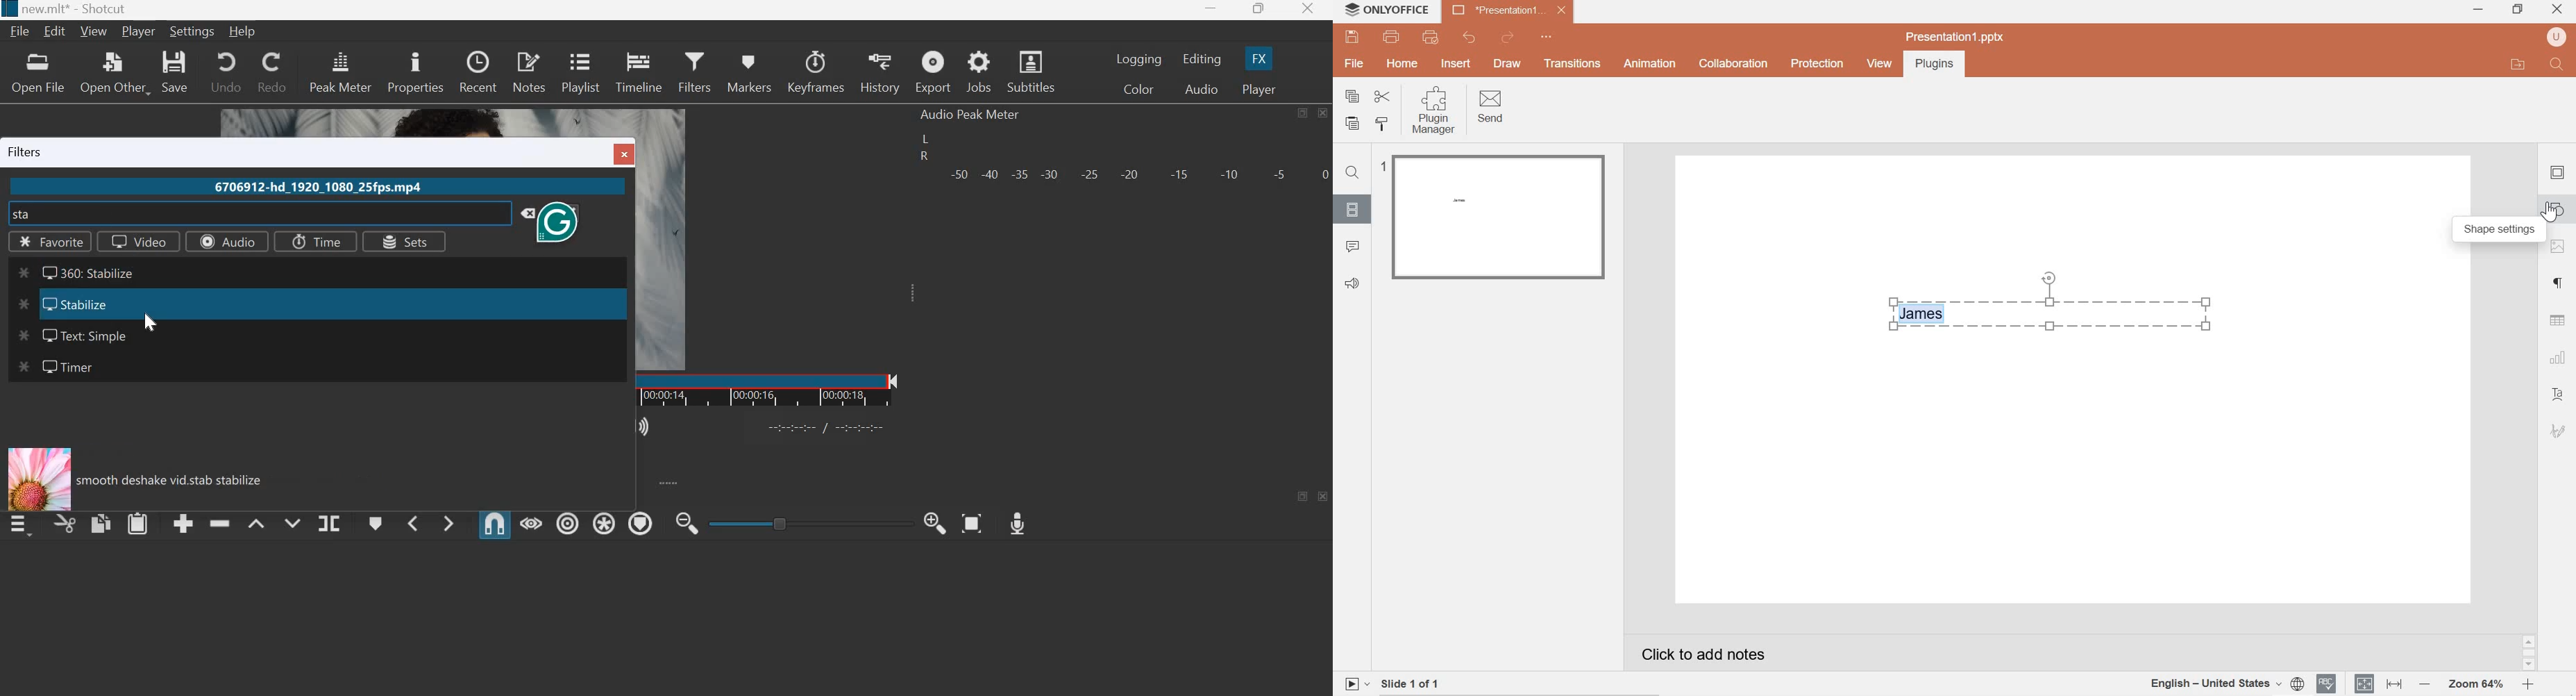 This screenshot has width=2576, height=700. What do you see at coordinates (219, 522) in the screenshot?
I see `ripple delete` at bounding box center [219, 522].